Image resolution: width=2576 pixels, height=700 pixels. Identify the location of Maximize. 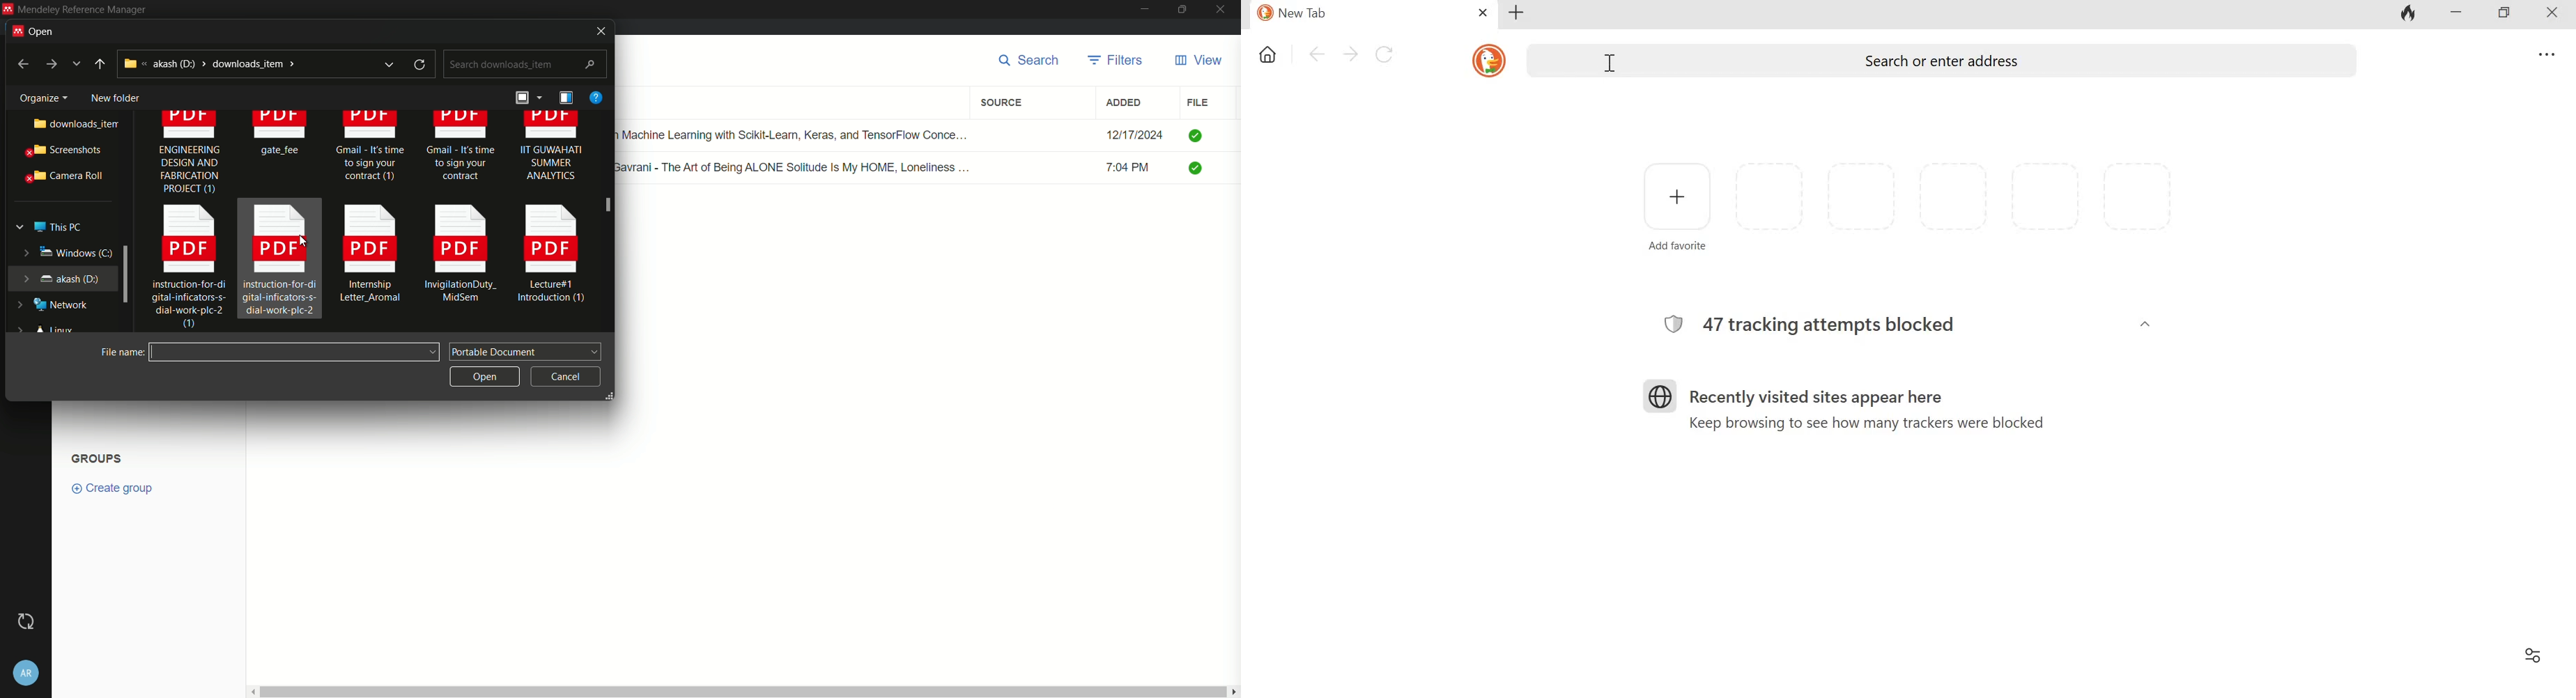
(2511, 14).